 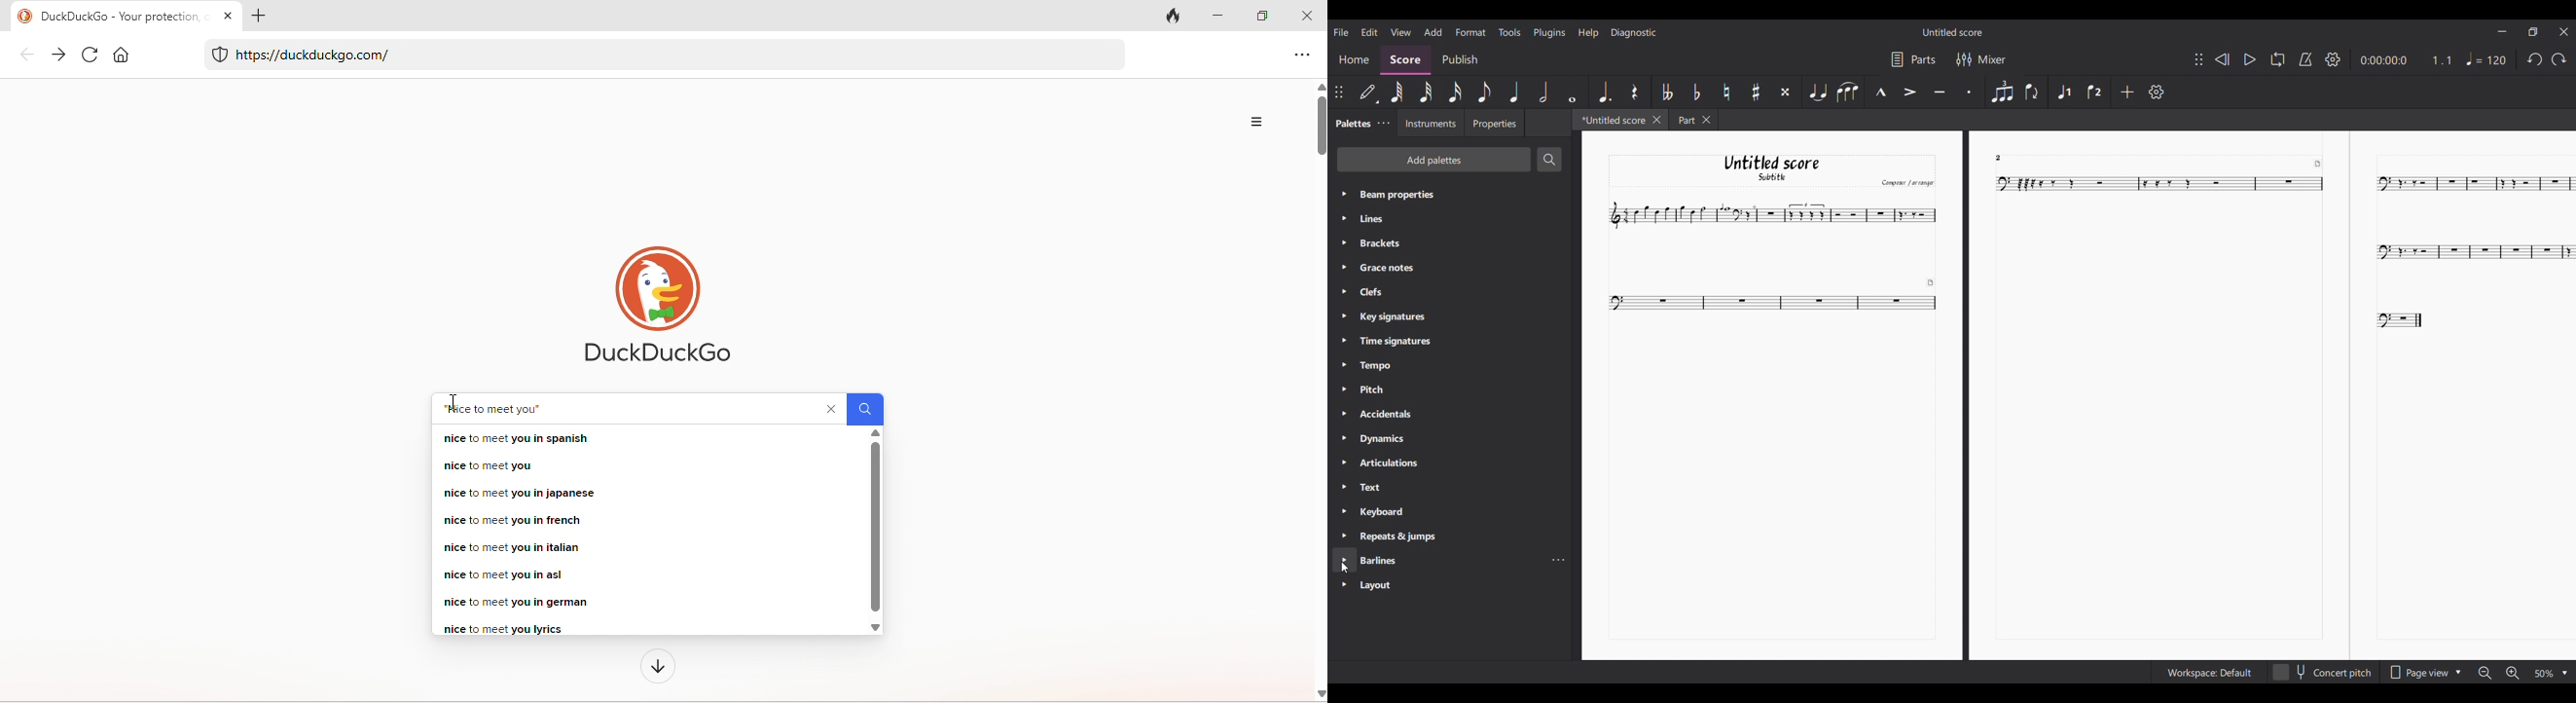 What do you see at coordinates (1370, 560) in the screenshot?
I see `Palette settings` at bounding box center [1370, 560].